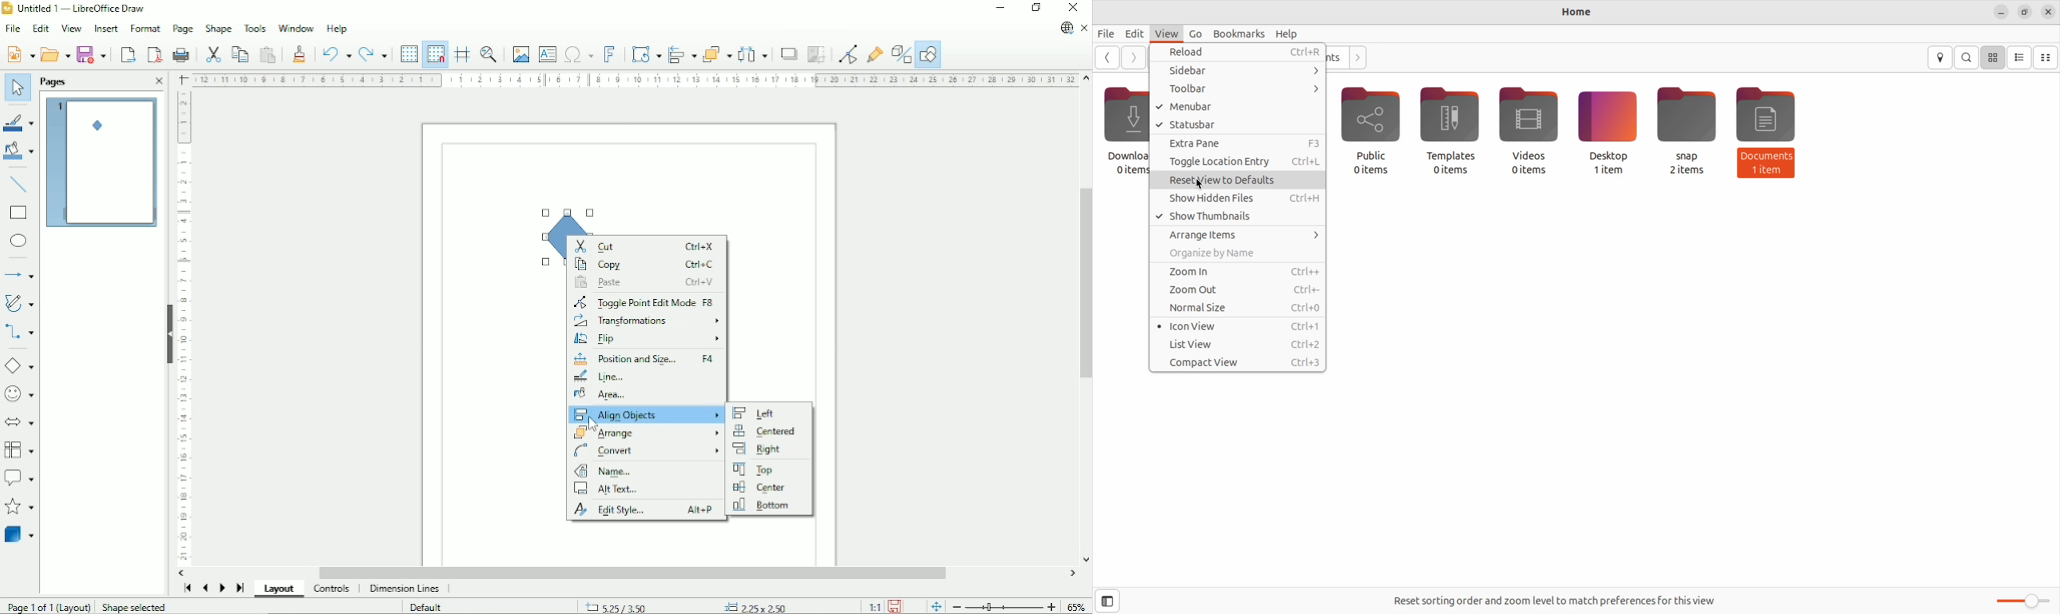 Image resolution: width=2072 pixels, height=616 pixels. Describe the element at coordinates (1036, 7) in the screenshot. I see `Restore down` at that location.